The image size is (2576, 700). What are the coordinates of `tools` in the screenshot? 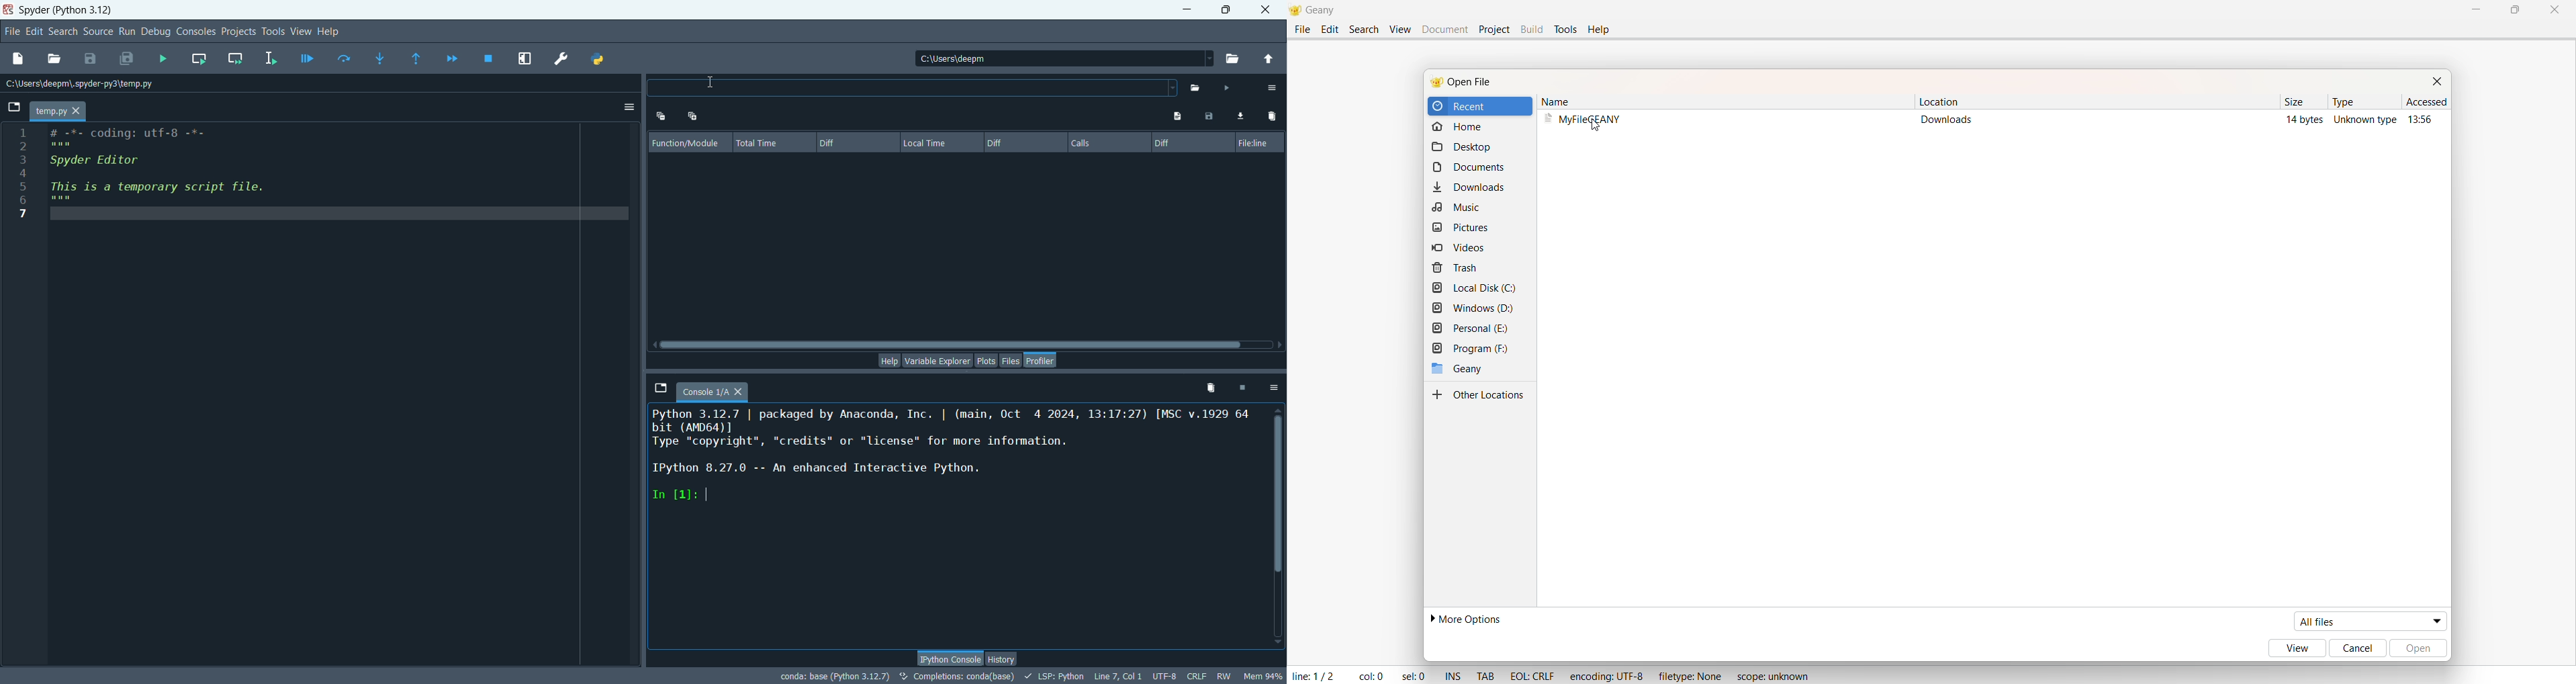 It's located at (275, 33).